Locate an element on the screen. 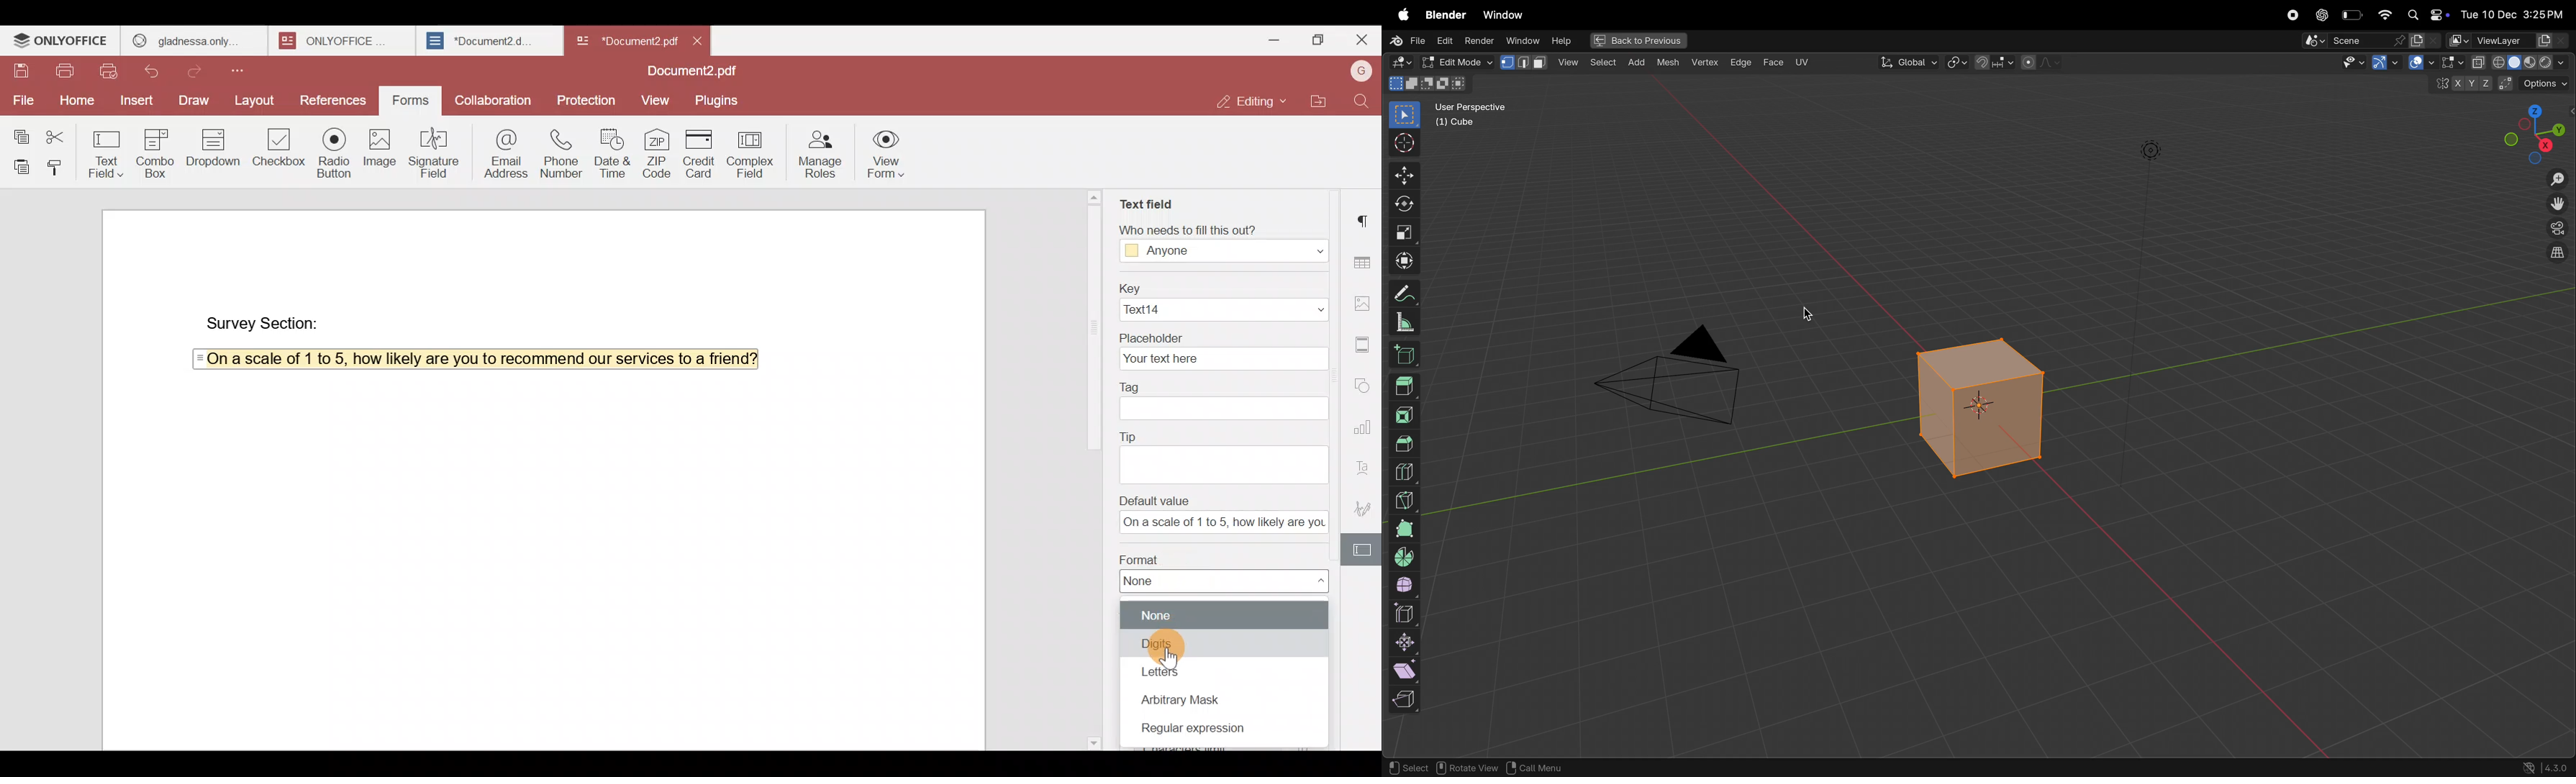 The height and width of the screenshot is (784, 2576). transform is located at coordinates (1401, 261).